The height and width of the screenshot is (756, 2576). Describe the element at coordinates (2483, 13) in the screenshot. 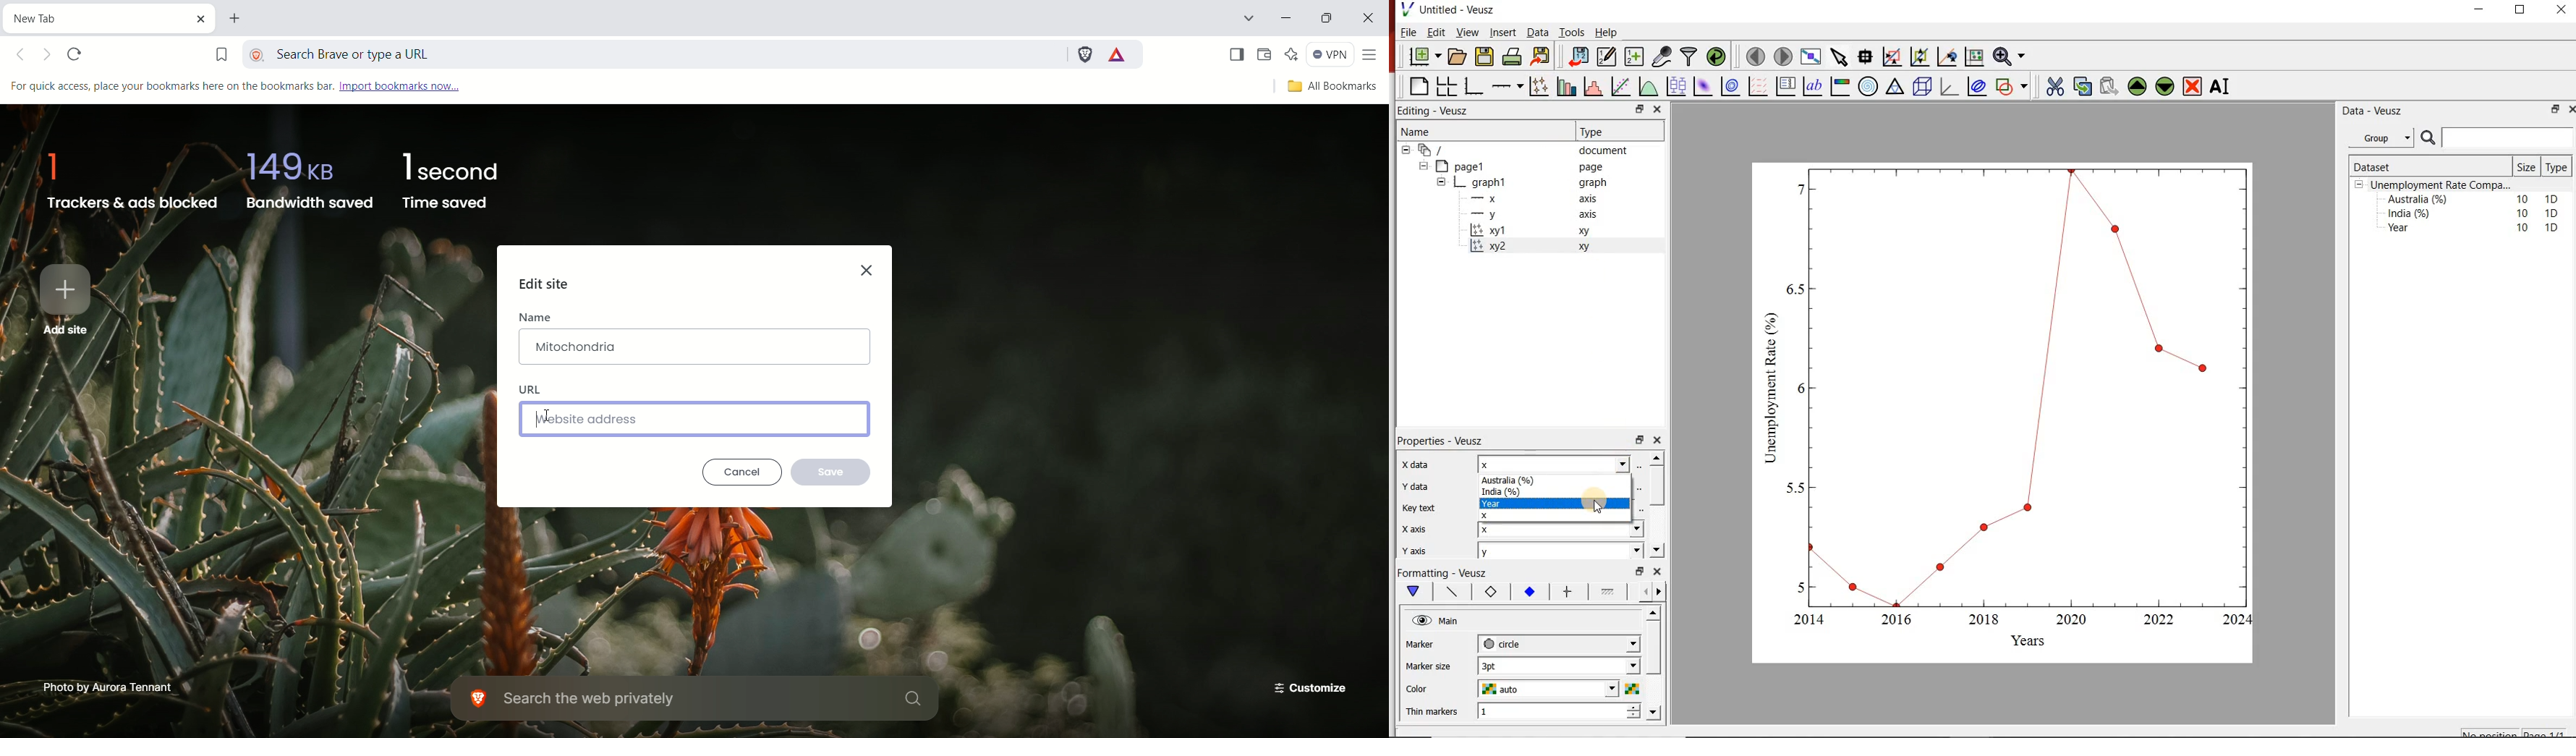

I see `minimise` at that location.